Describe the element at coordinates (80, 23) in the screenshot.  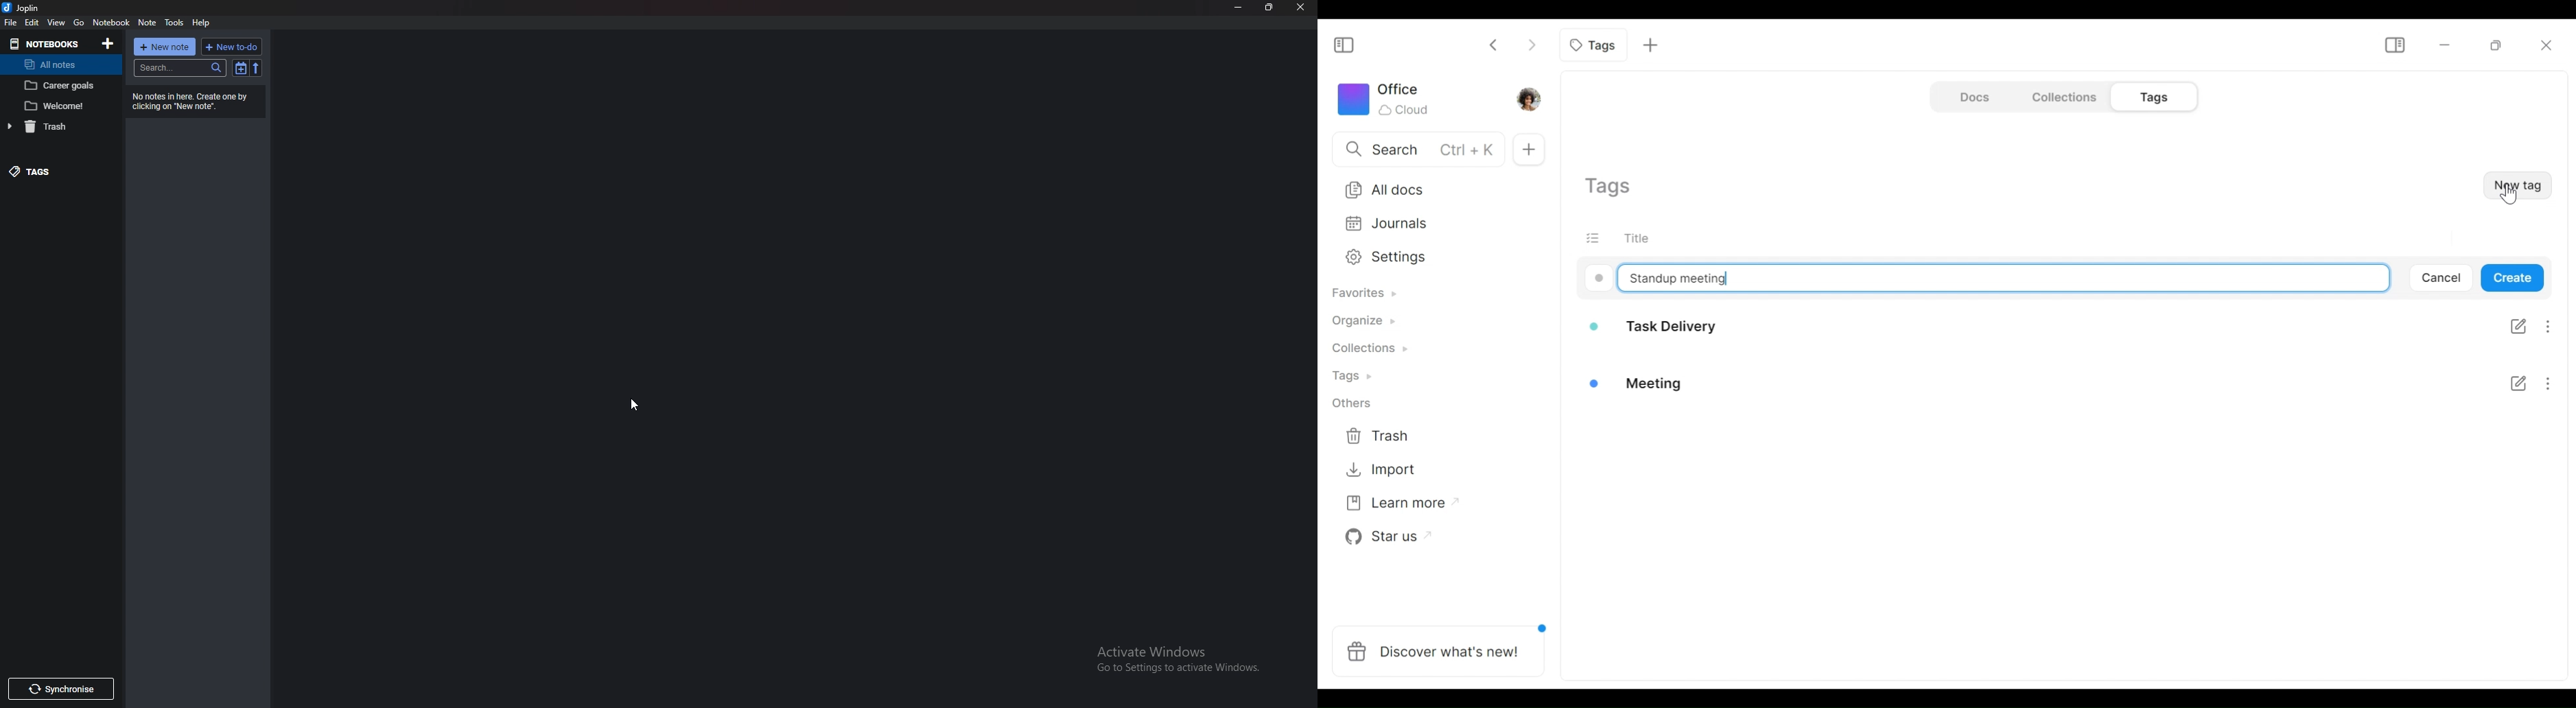
I see `go` at that location.